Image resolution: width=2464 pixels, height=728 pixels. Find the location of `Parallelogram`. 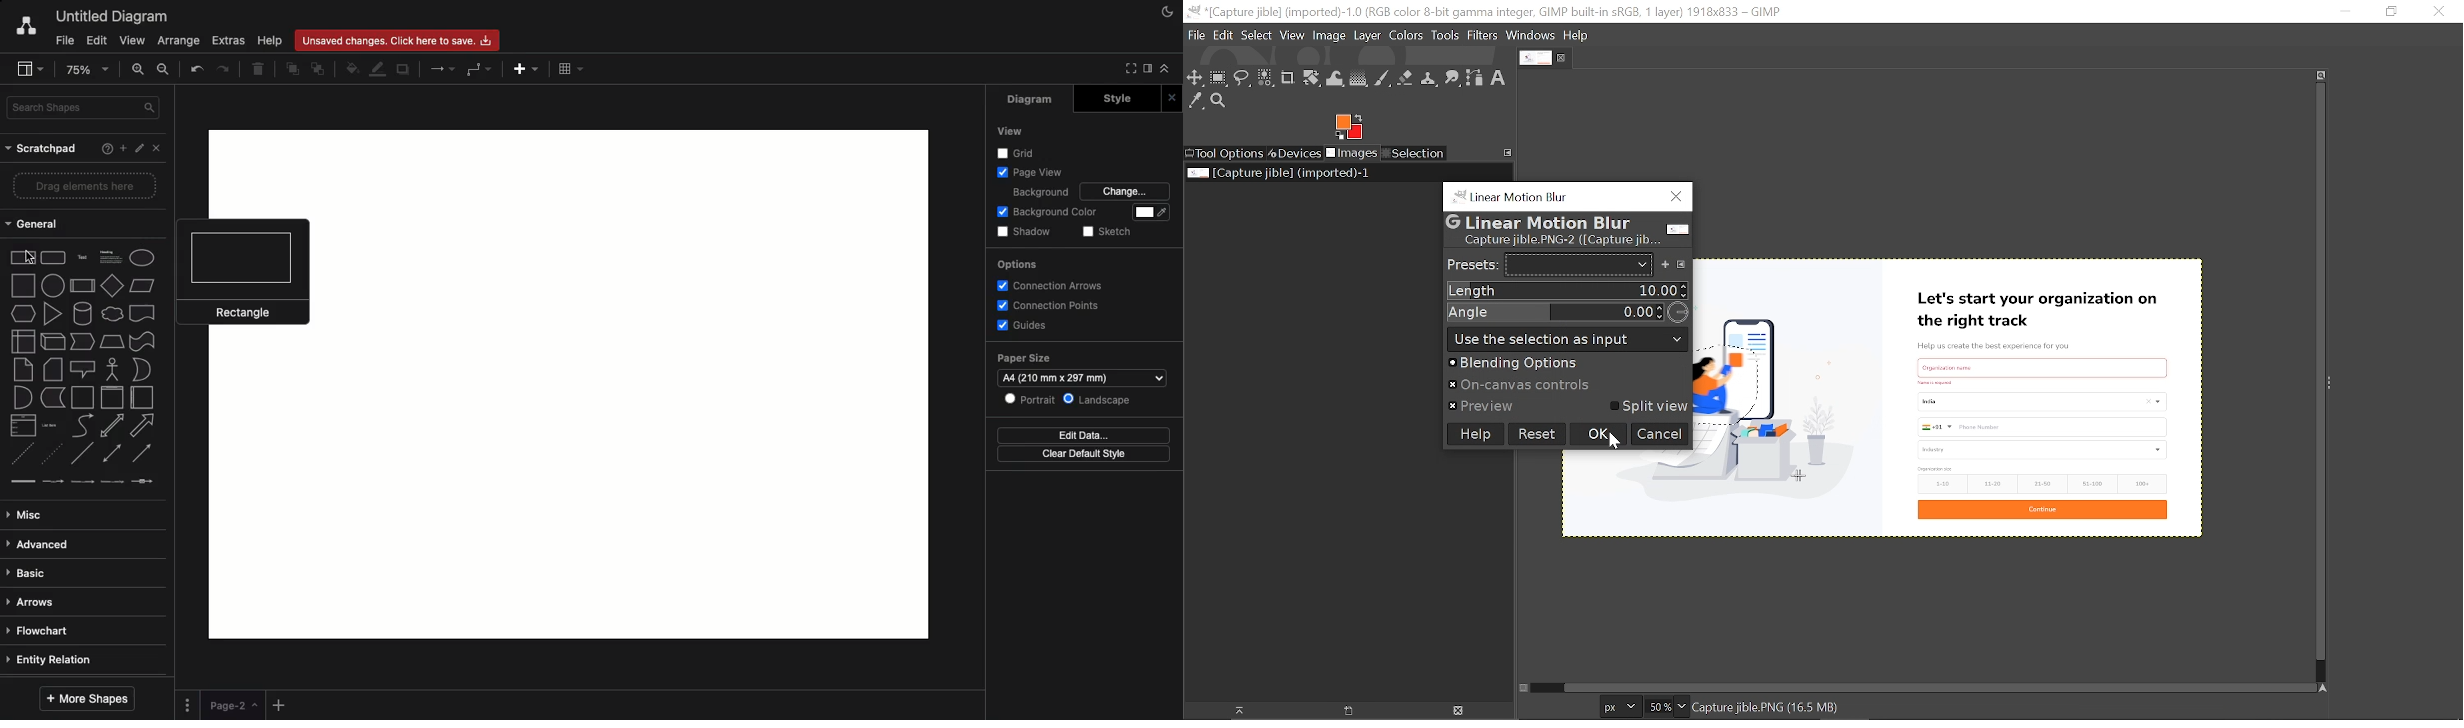

Parallelogram is located at coordinates (141, 284).